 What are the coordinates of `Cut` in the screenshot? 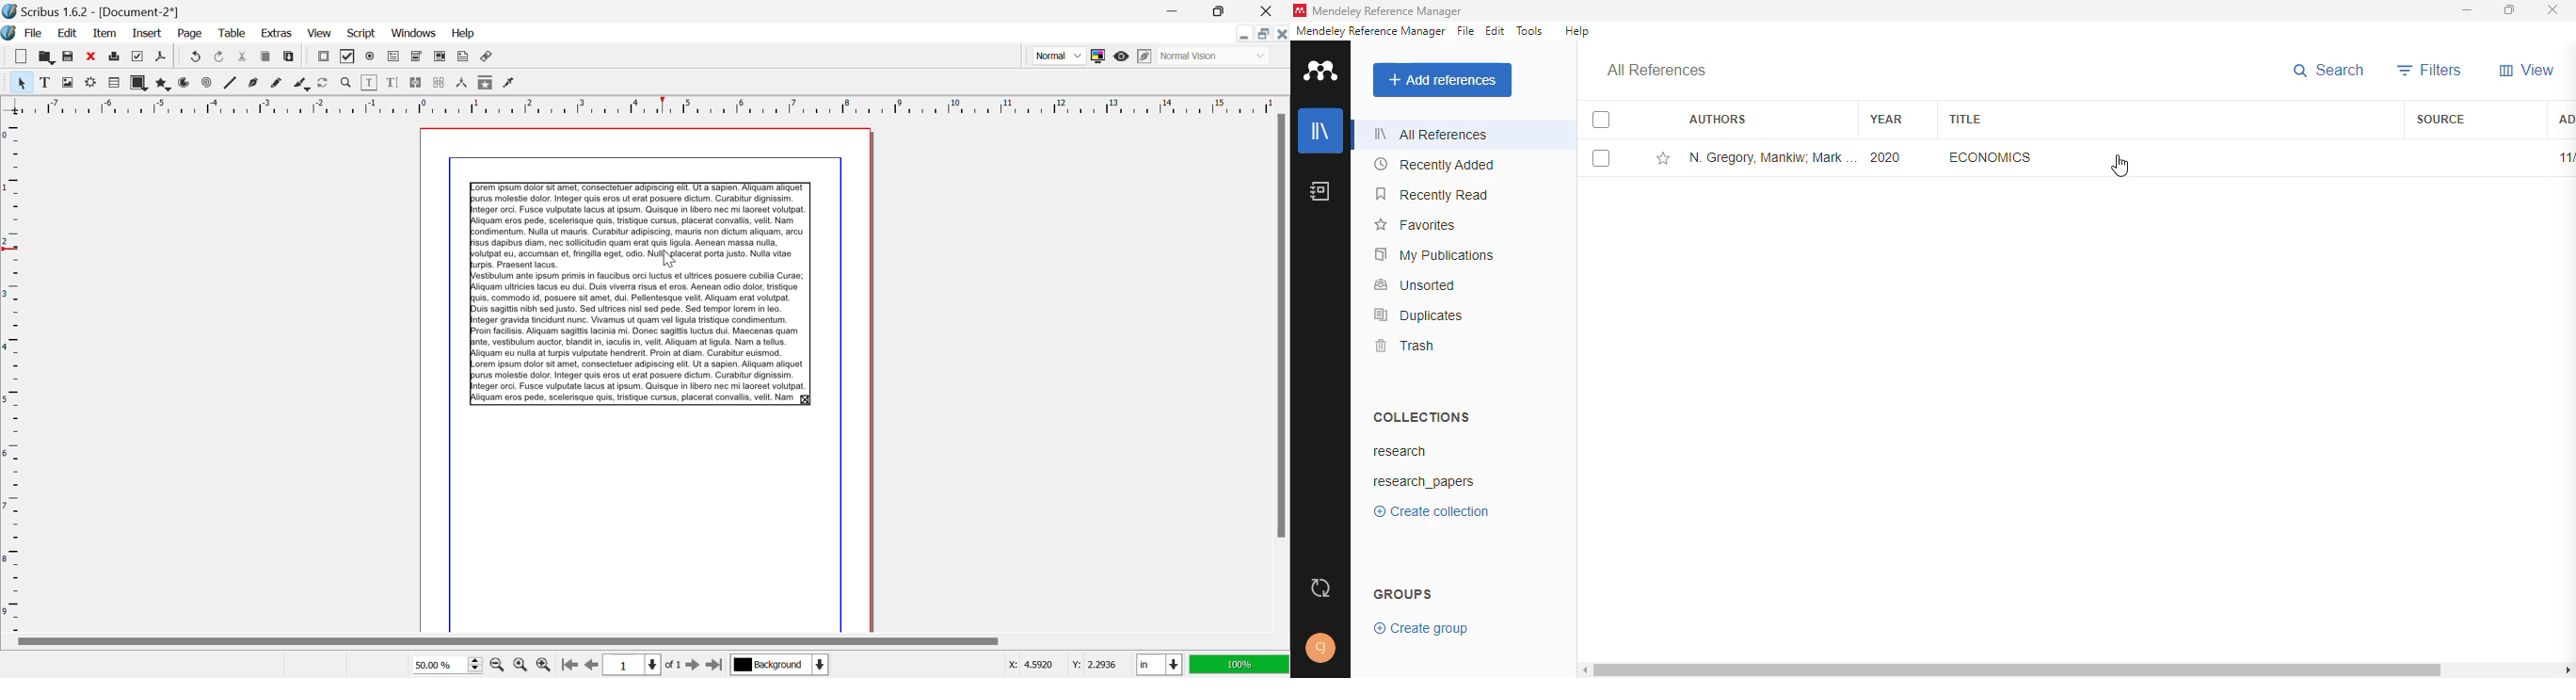 It's located at (243, 58).